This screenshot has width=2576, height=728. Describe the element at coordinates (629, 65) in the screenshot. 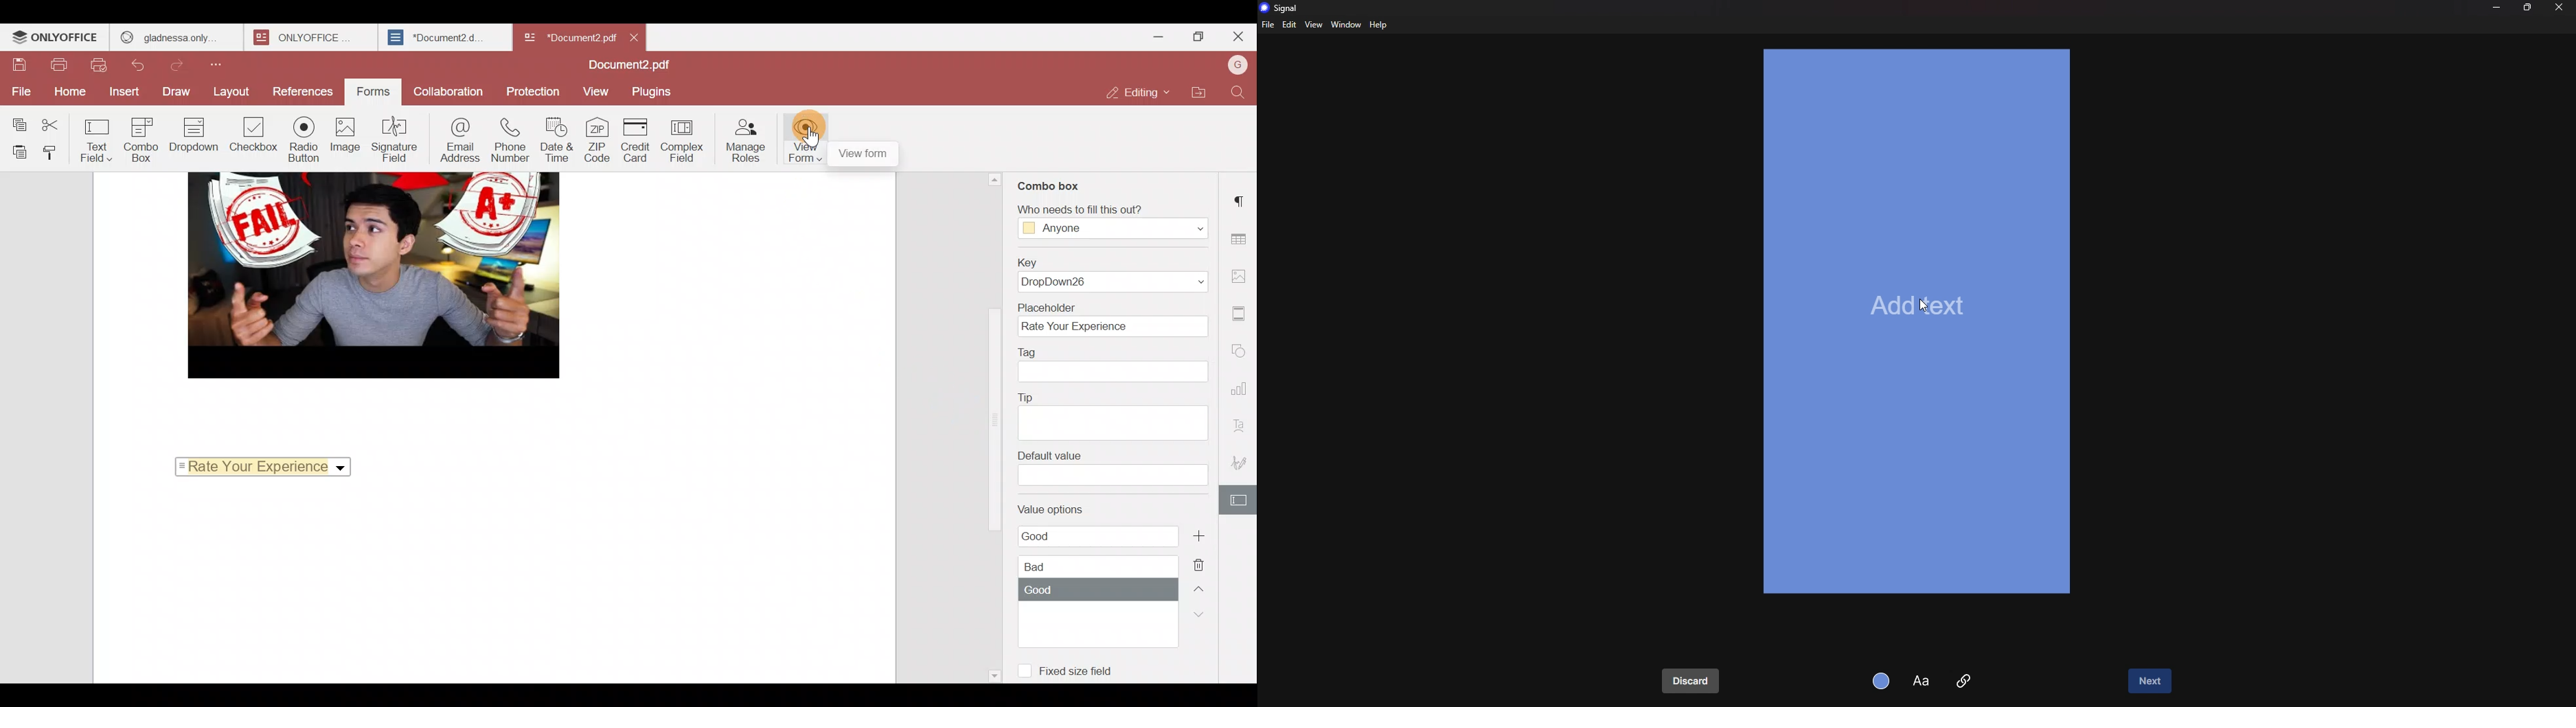

I see `Document2.pdf` at that location.